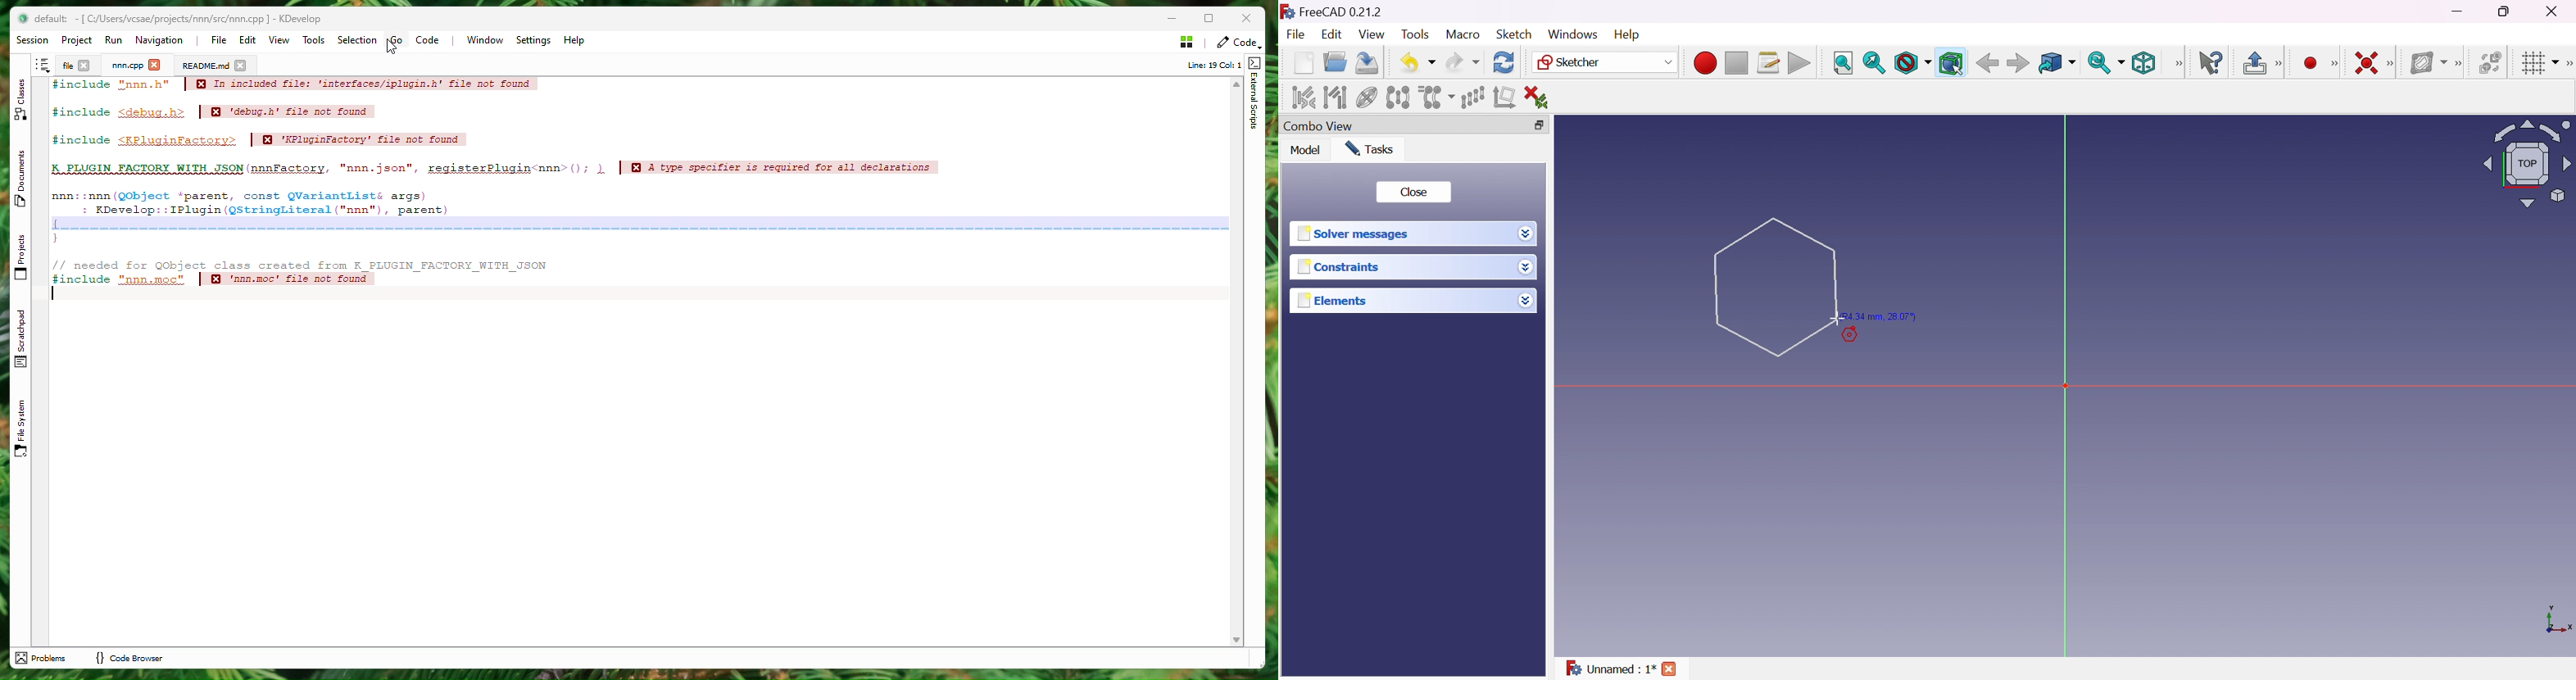 The height and width of the screenshot is (700, 2576). I want to click on Redo, so click(1463, 62).